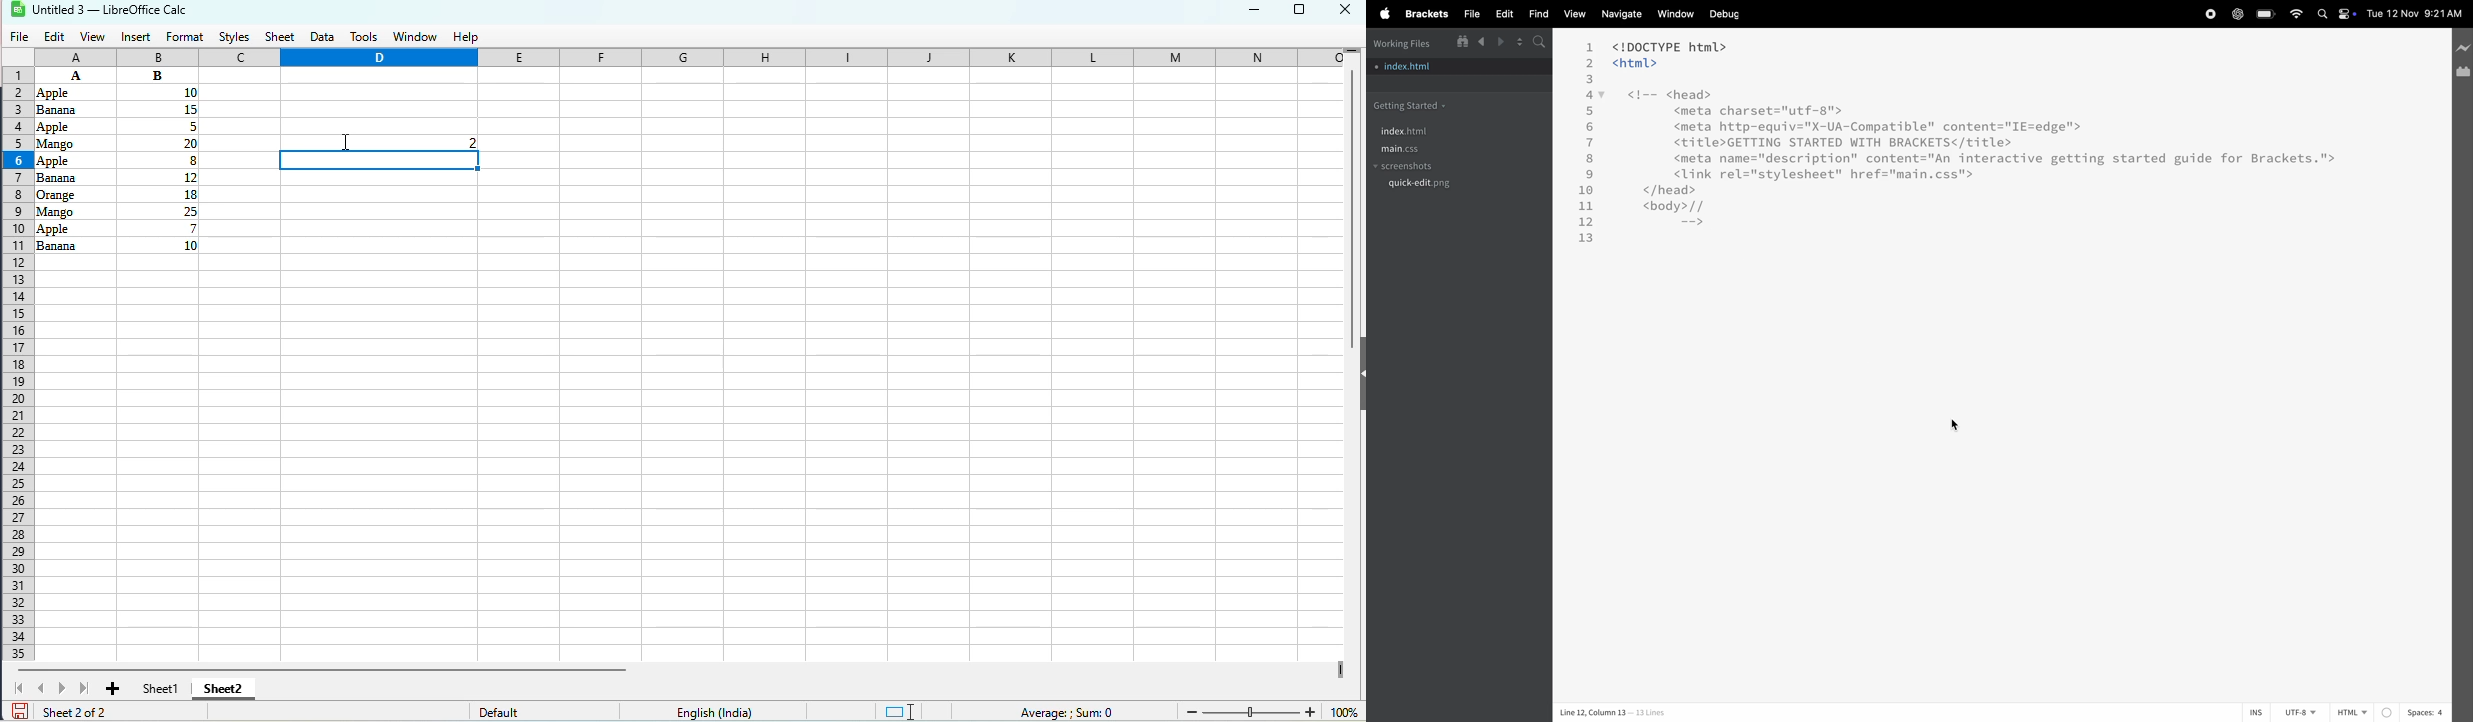 This screenshot has height=728, width=2492. What do you see at coordinates (41, 689) in the screenshot?
I see `scroll to previous sheet` at bounding box center [41, 689].